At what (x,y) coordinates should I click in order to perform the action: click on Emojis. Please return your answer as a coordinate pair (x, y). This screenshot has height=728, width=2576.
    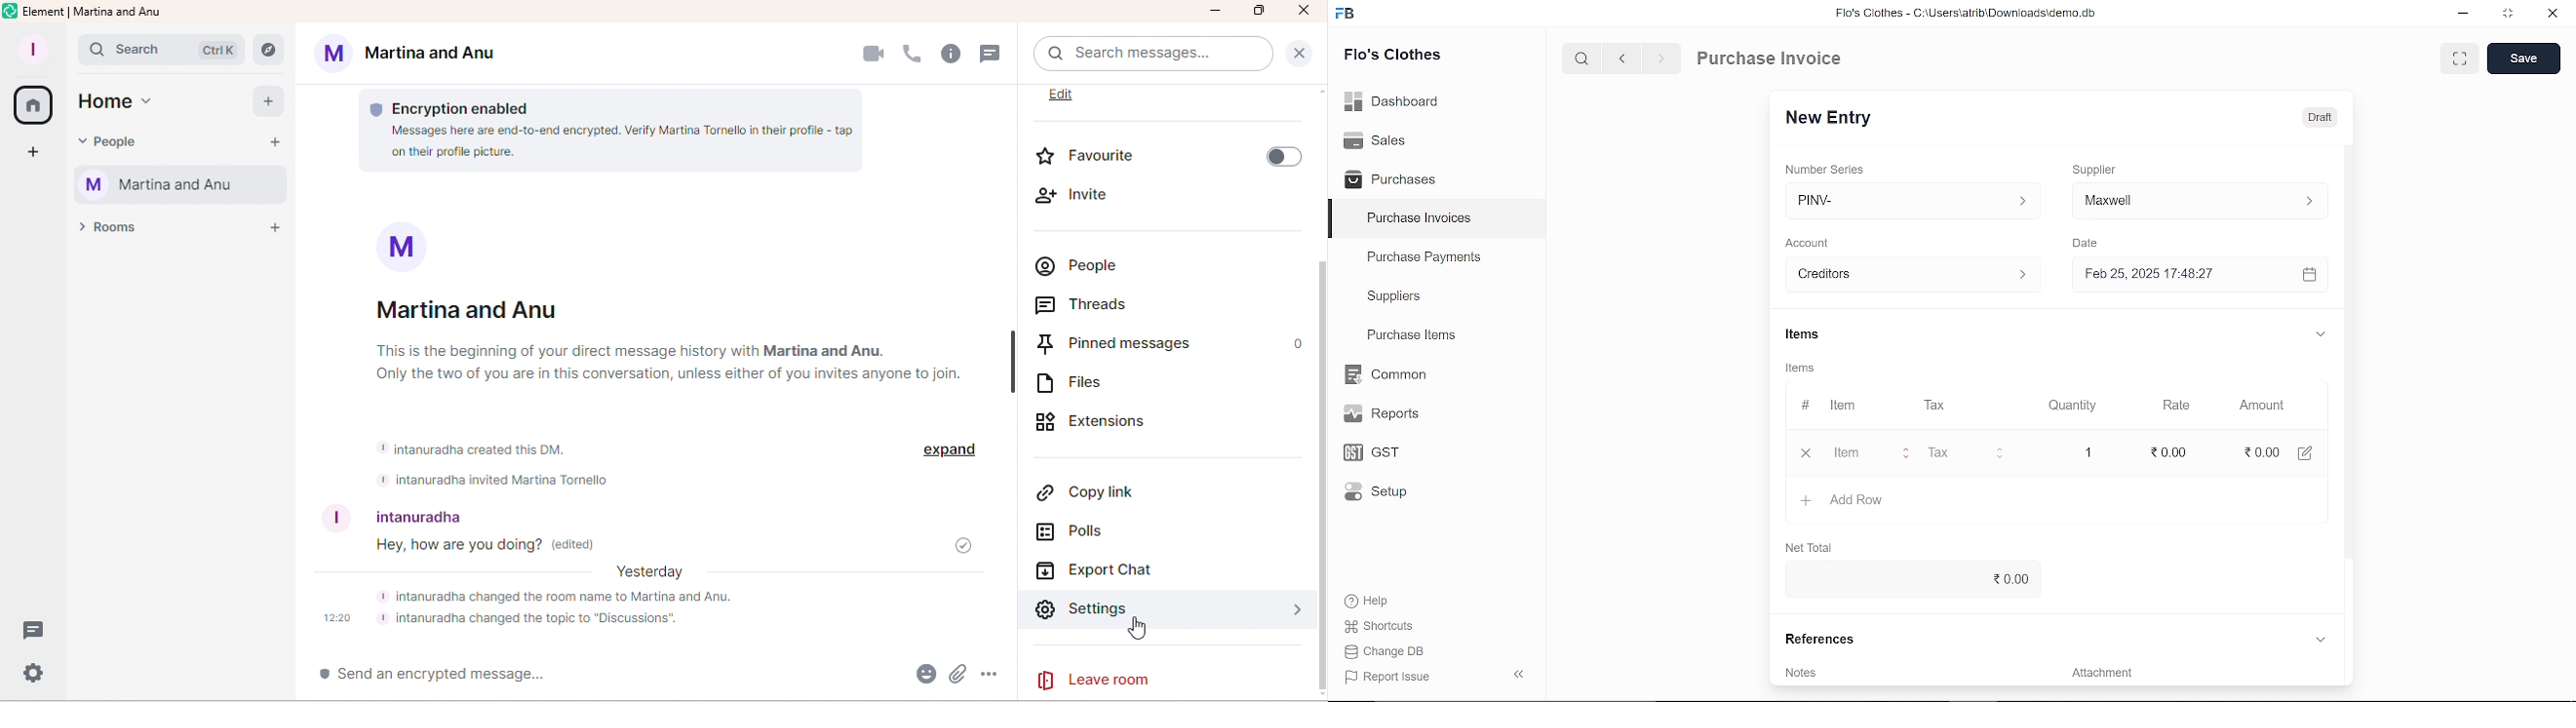
    Looking at the image, I should click on (922, 676).